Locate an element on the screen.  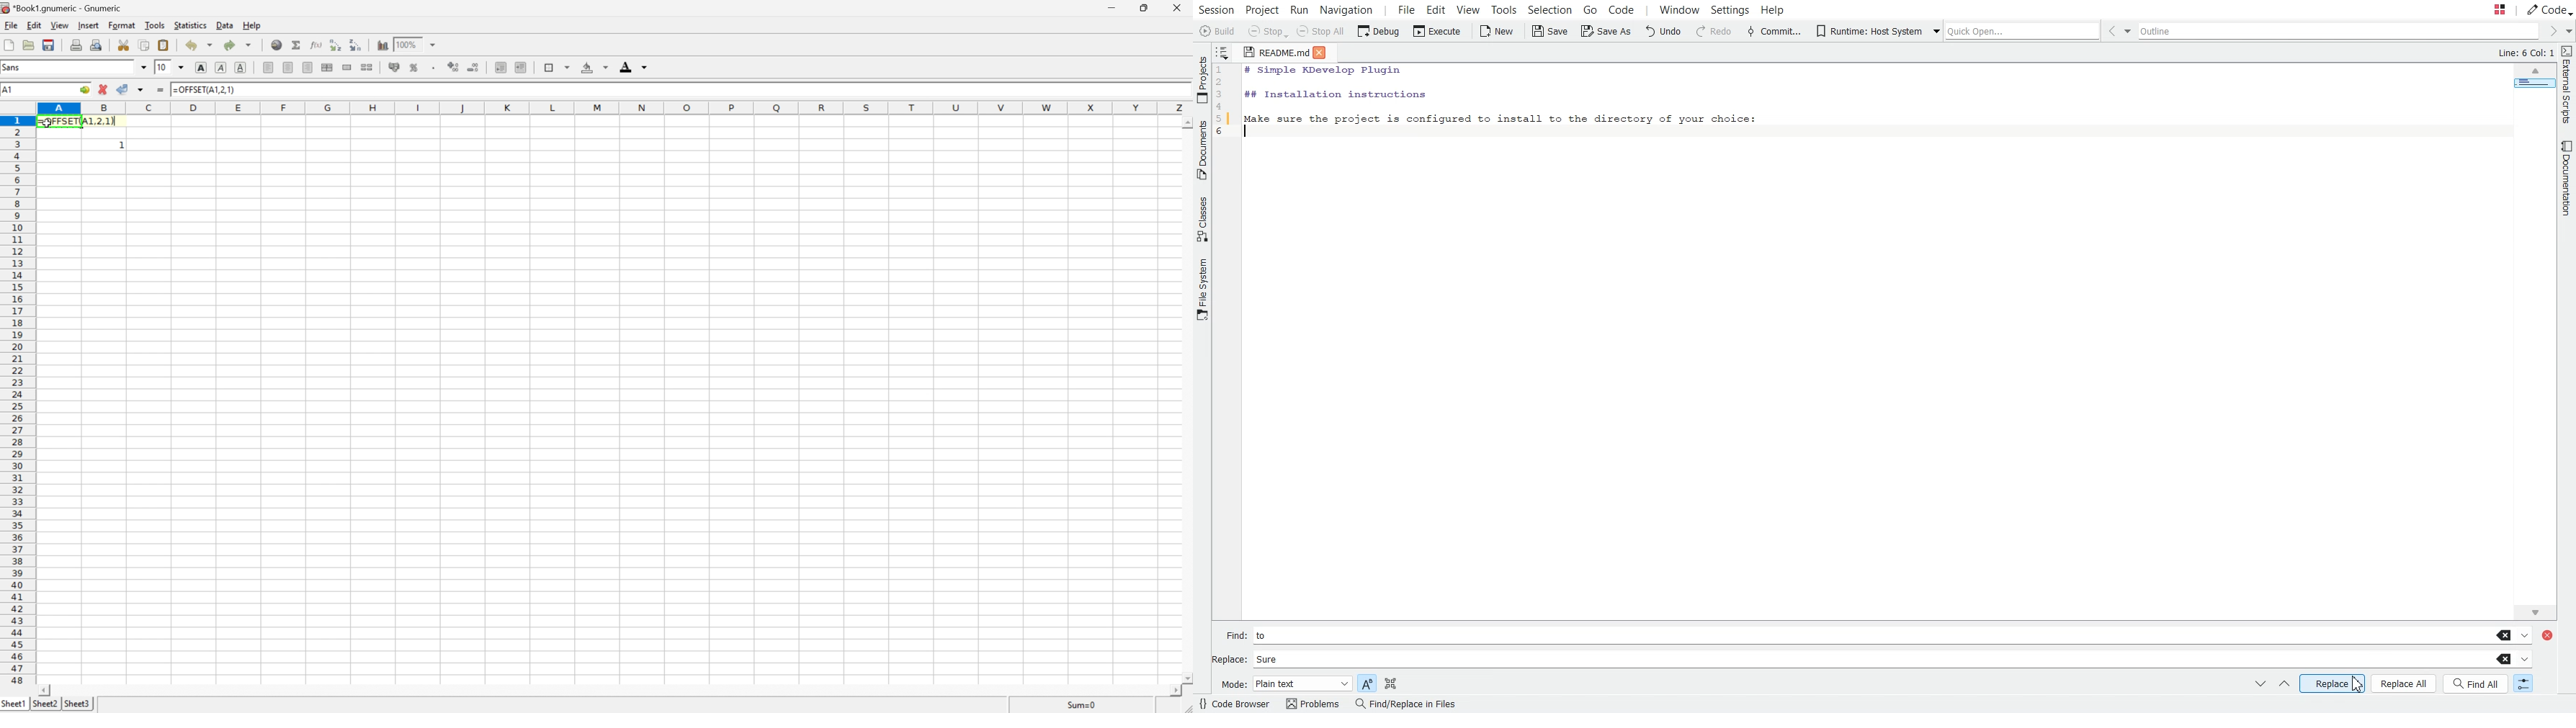
Replace All is located at coordinates (2405, 683).